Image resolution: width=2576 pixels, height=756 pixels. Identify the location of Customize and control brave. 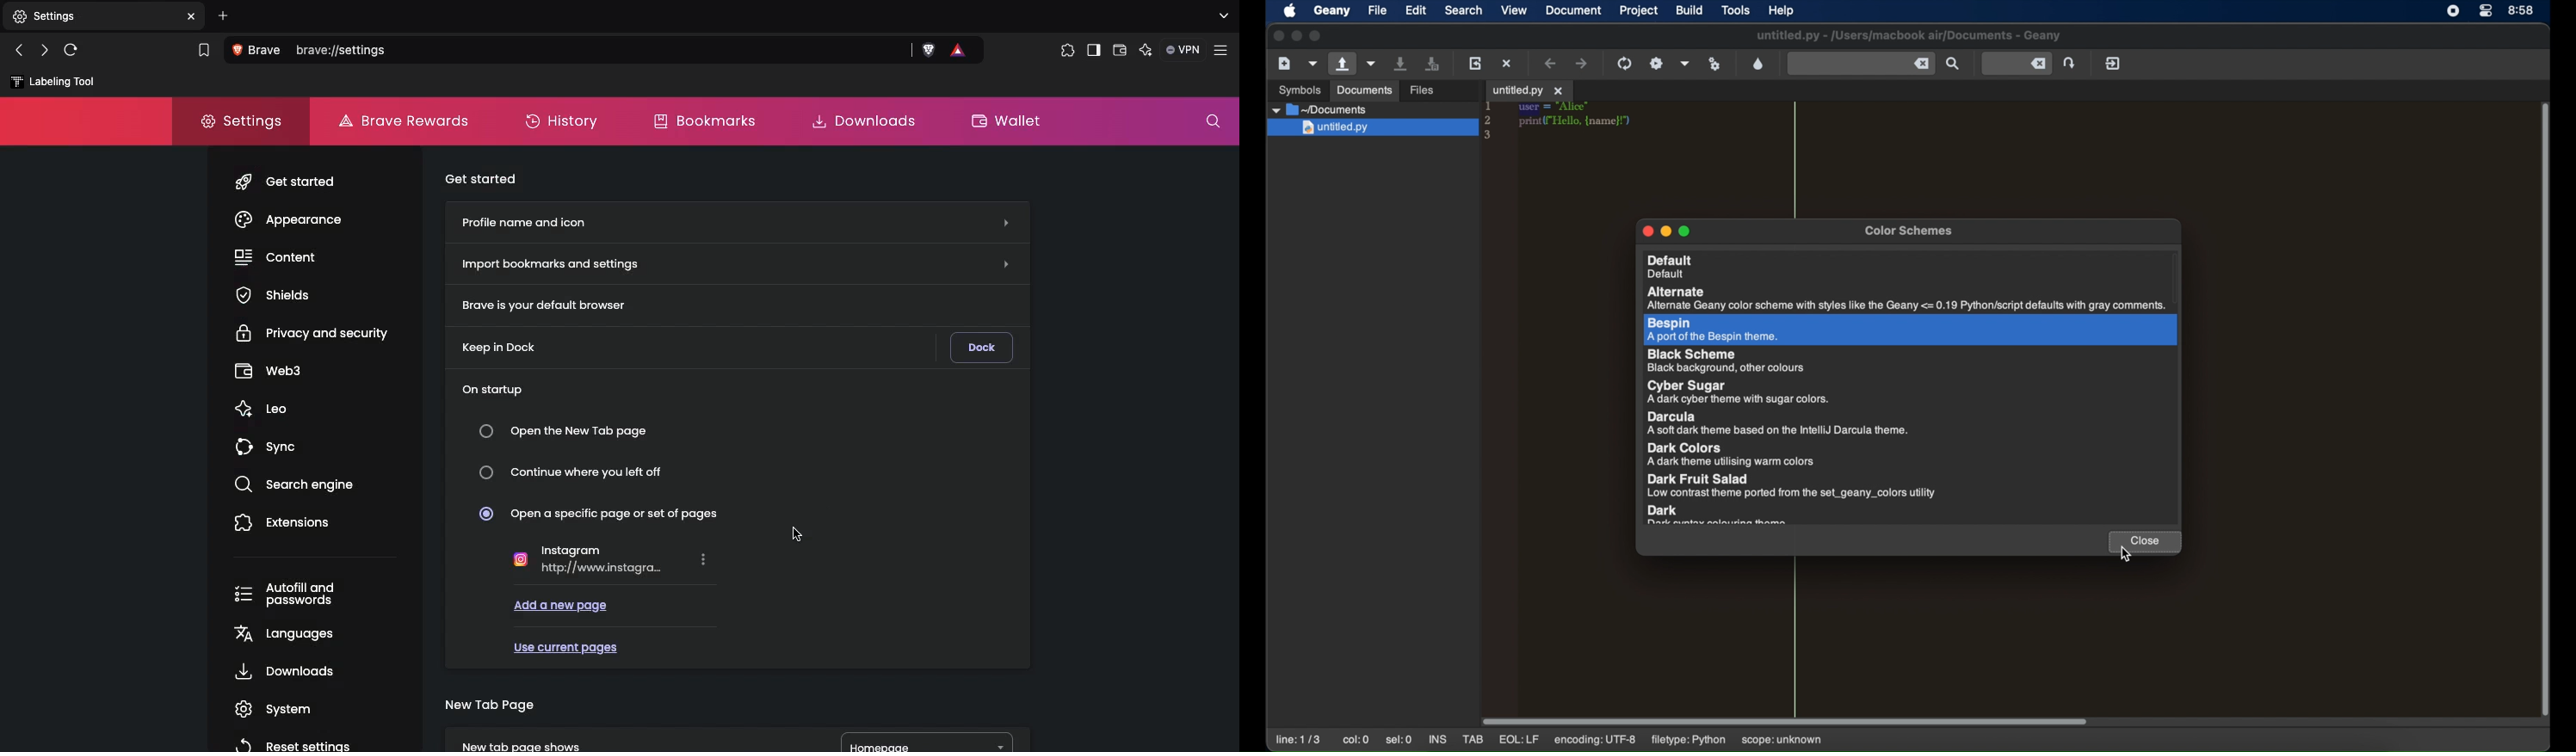
(1224, 51).